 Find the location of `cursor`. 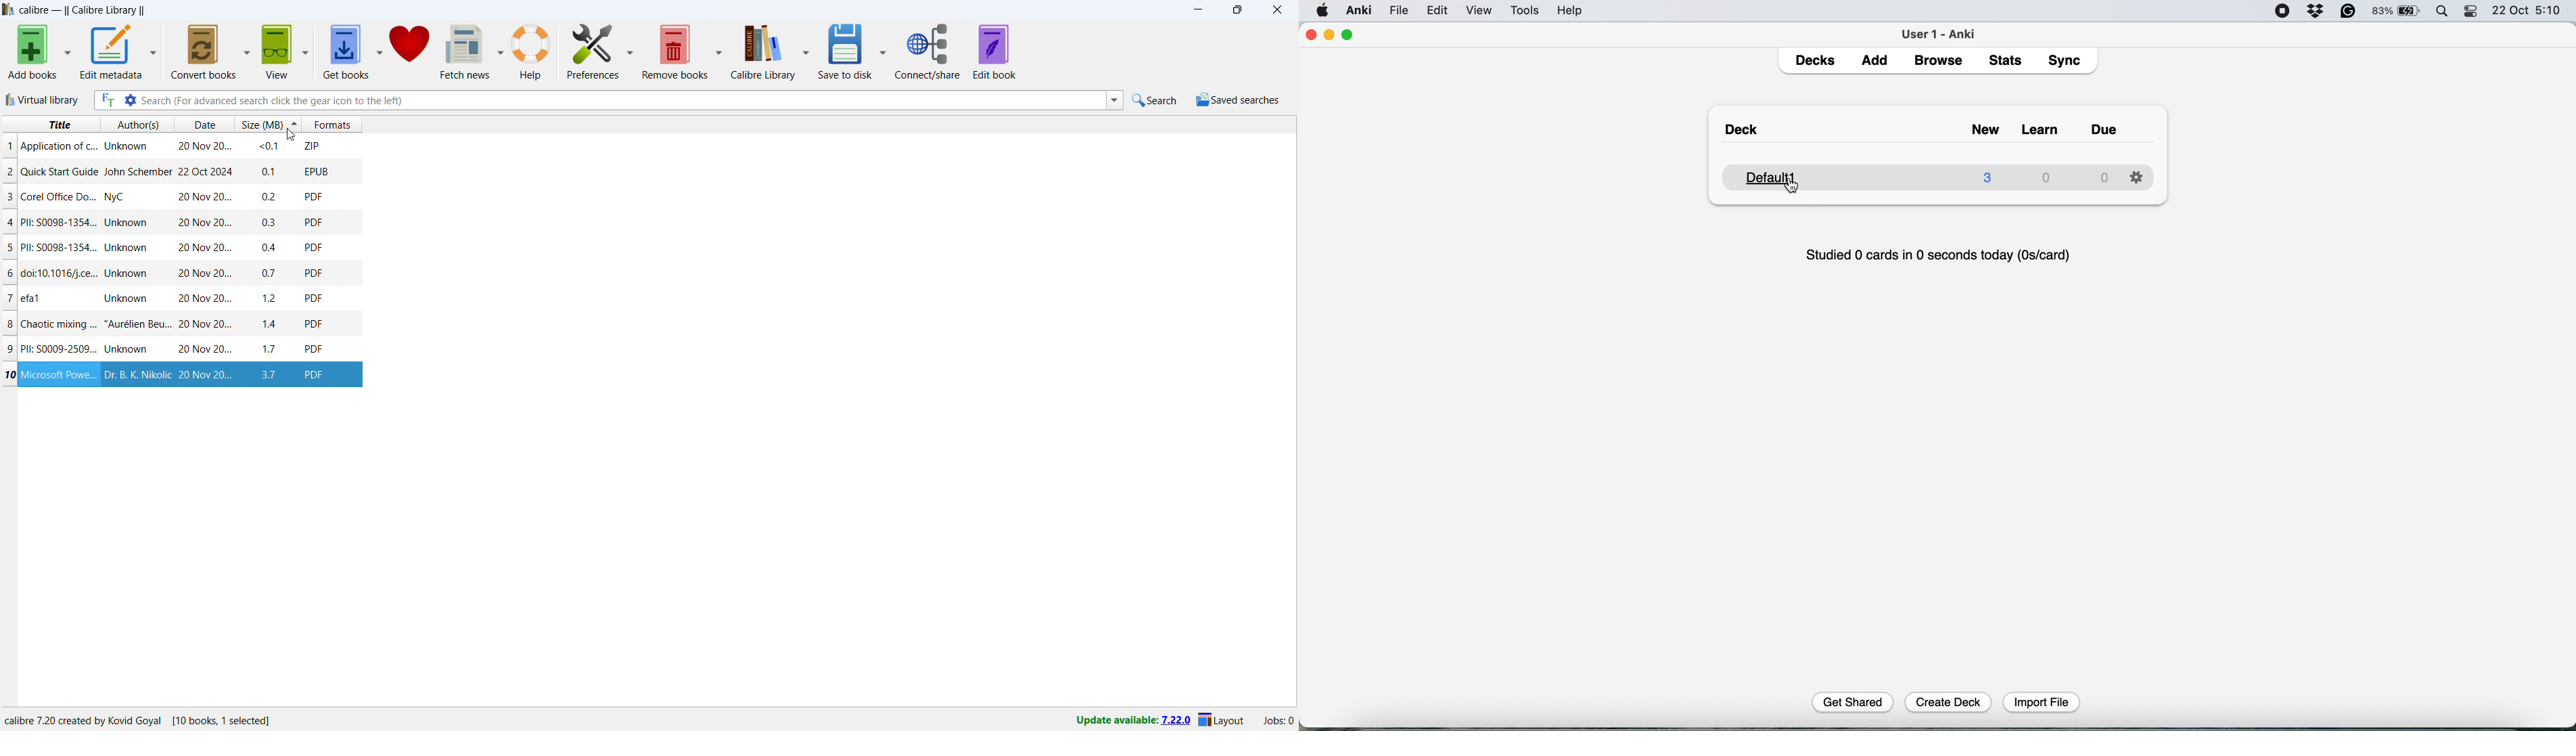

cursor is located at coordinates (1792, 186).